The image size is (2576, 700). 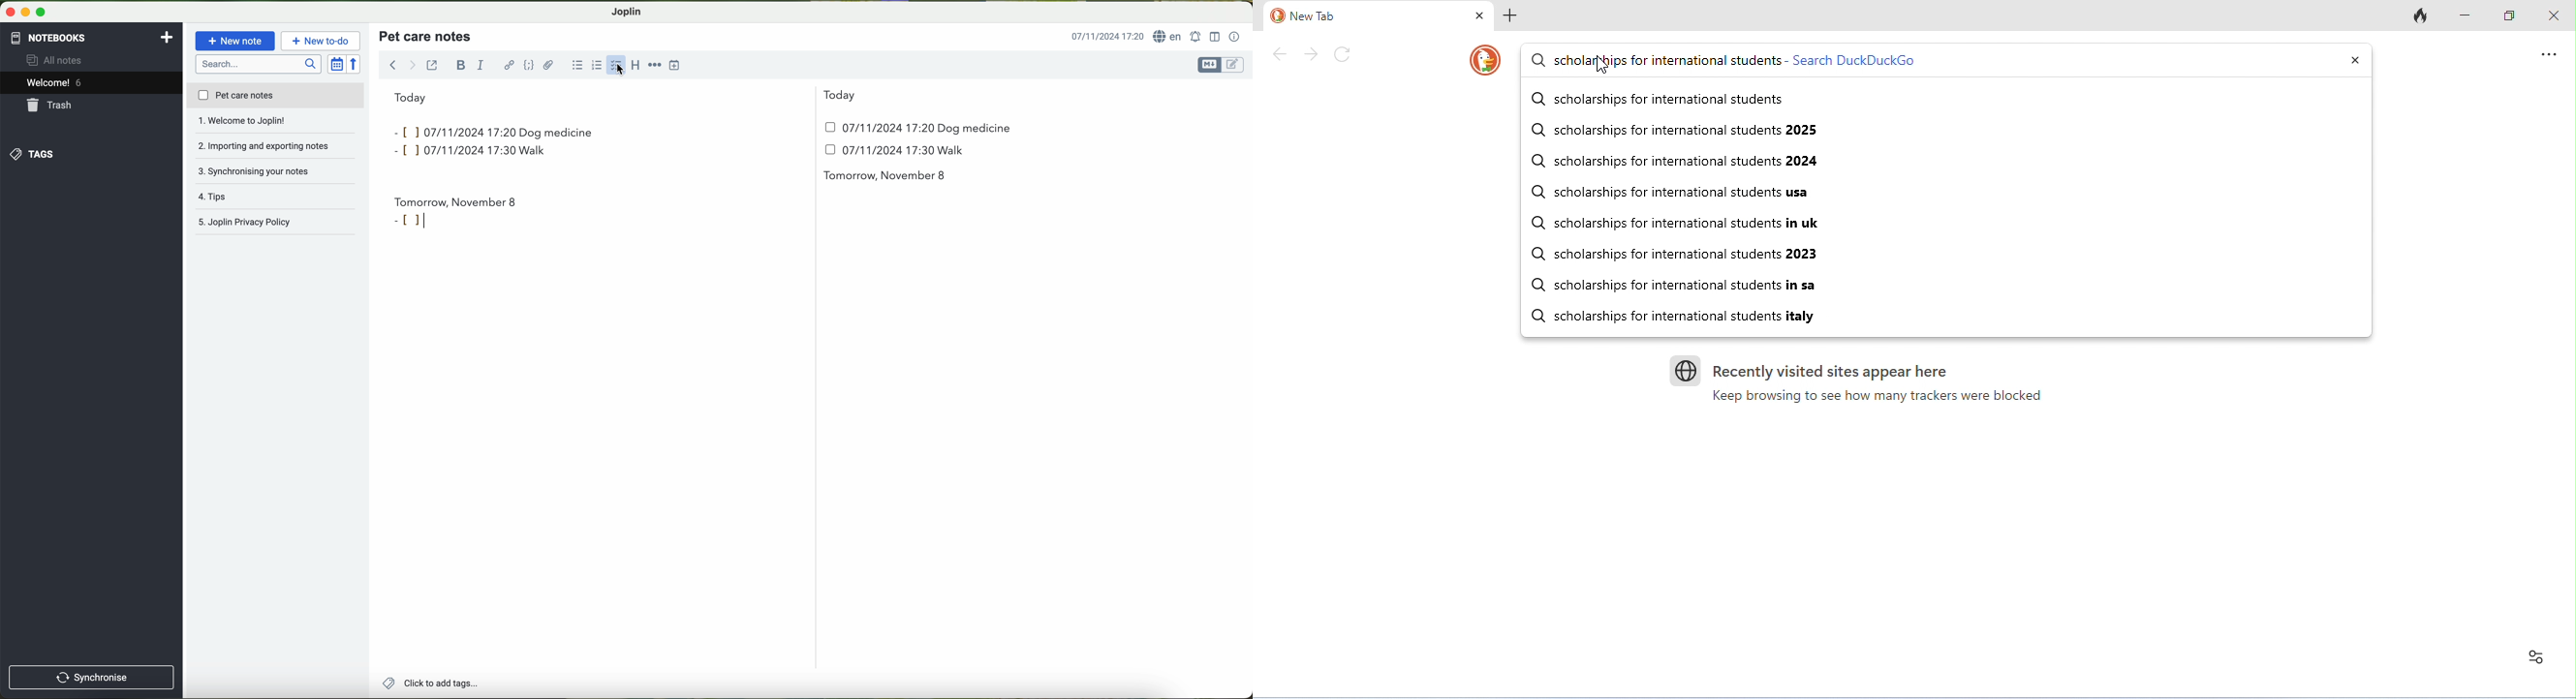 I want to click on date and hour, so click(x=872, y=127).